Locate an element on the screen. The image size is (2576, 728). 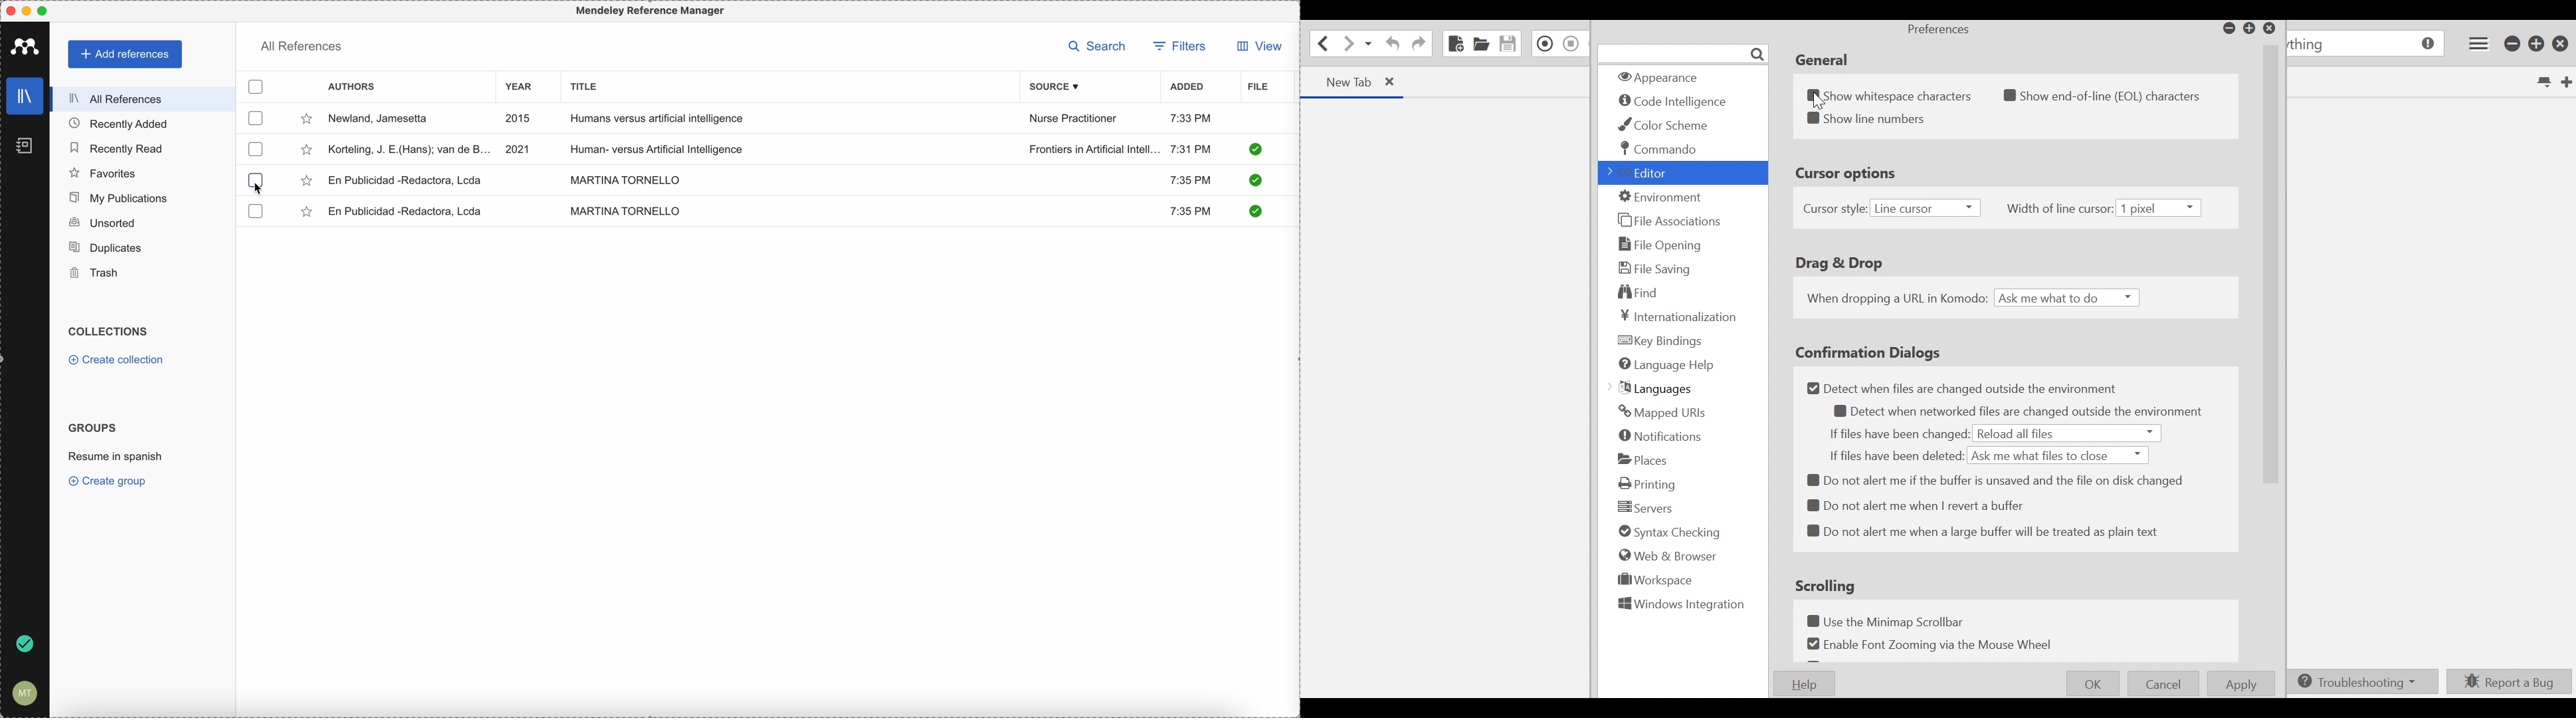
7:35 PM is located at coordinates (1192, 212).